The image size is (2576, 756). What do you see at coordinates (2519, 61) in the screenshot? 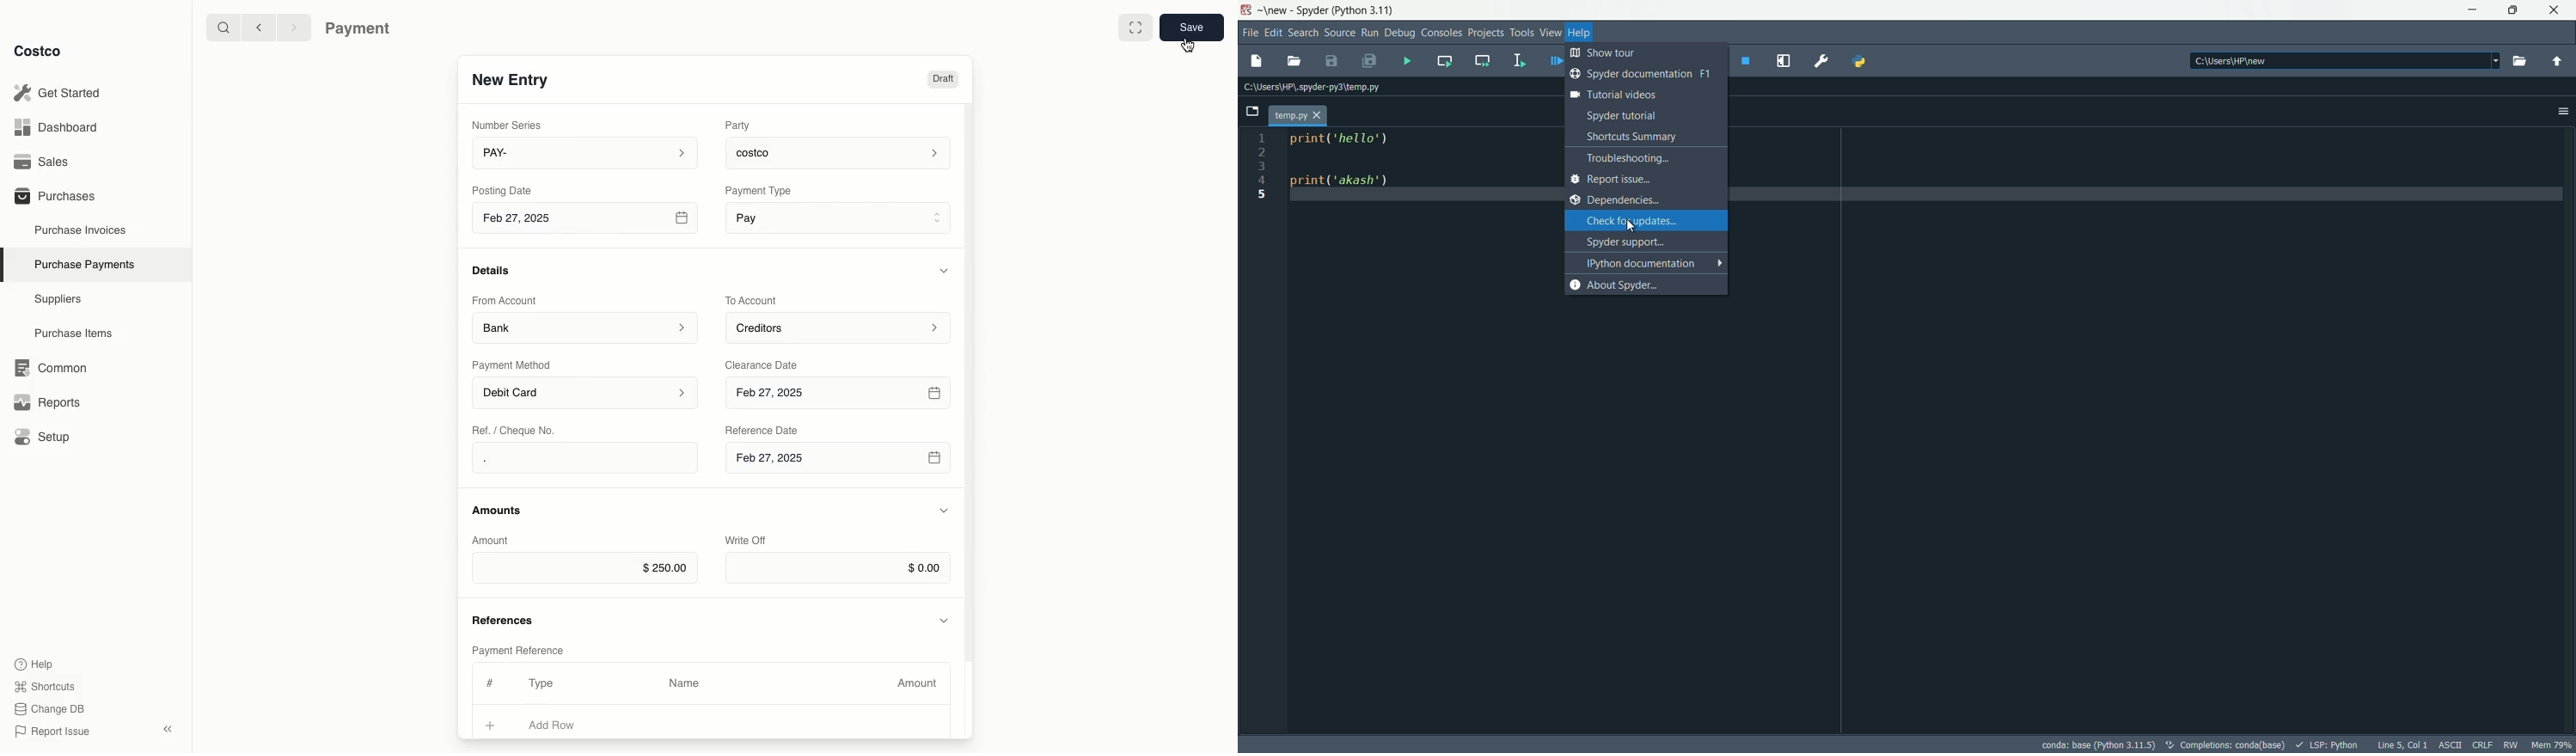
I see `browse a working directory` at bounding box center [2519, 61].